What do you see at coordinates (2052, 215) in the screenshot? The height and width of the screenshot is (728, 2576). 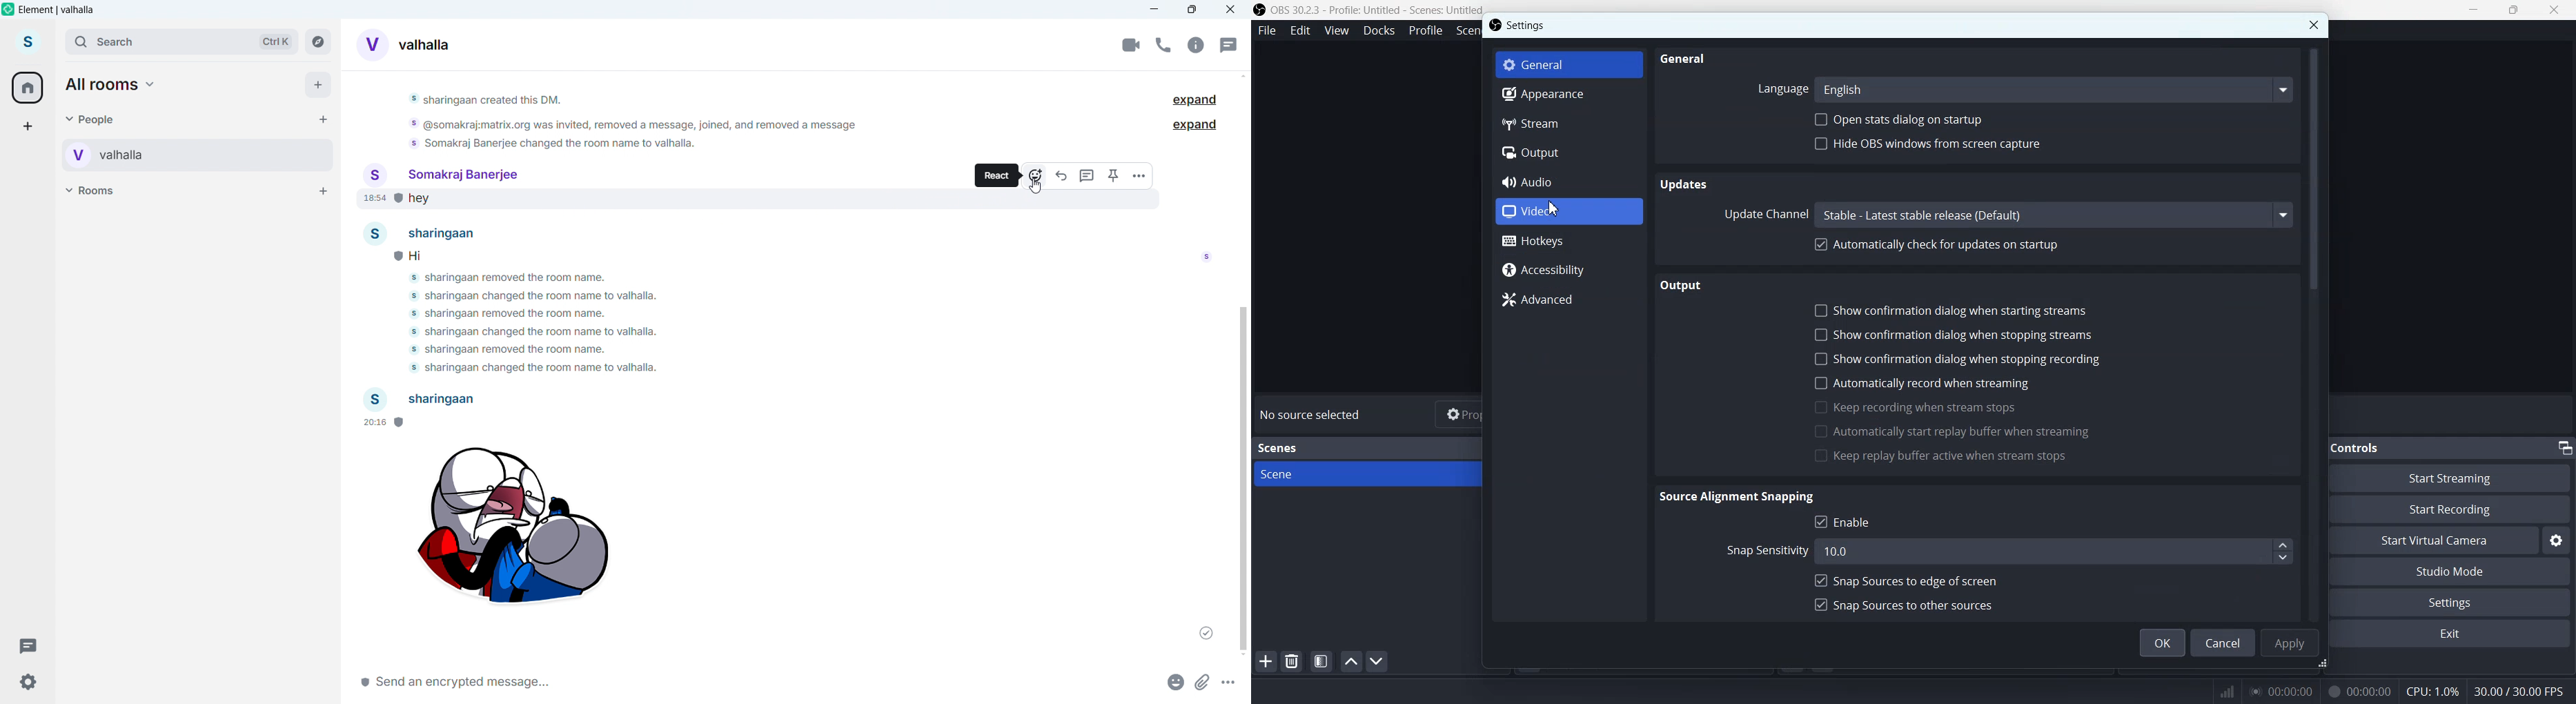 I see `Stable-Latest stable release ` at bounding box center [2052, 215].